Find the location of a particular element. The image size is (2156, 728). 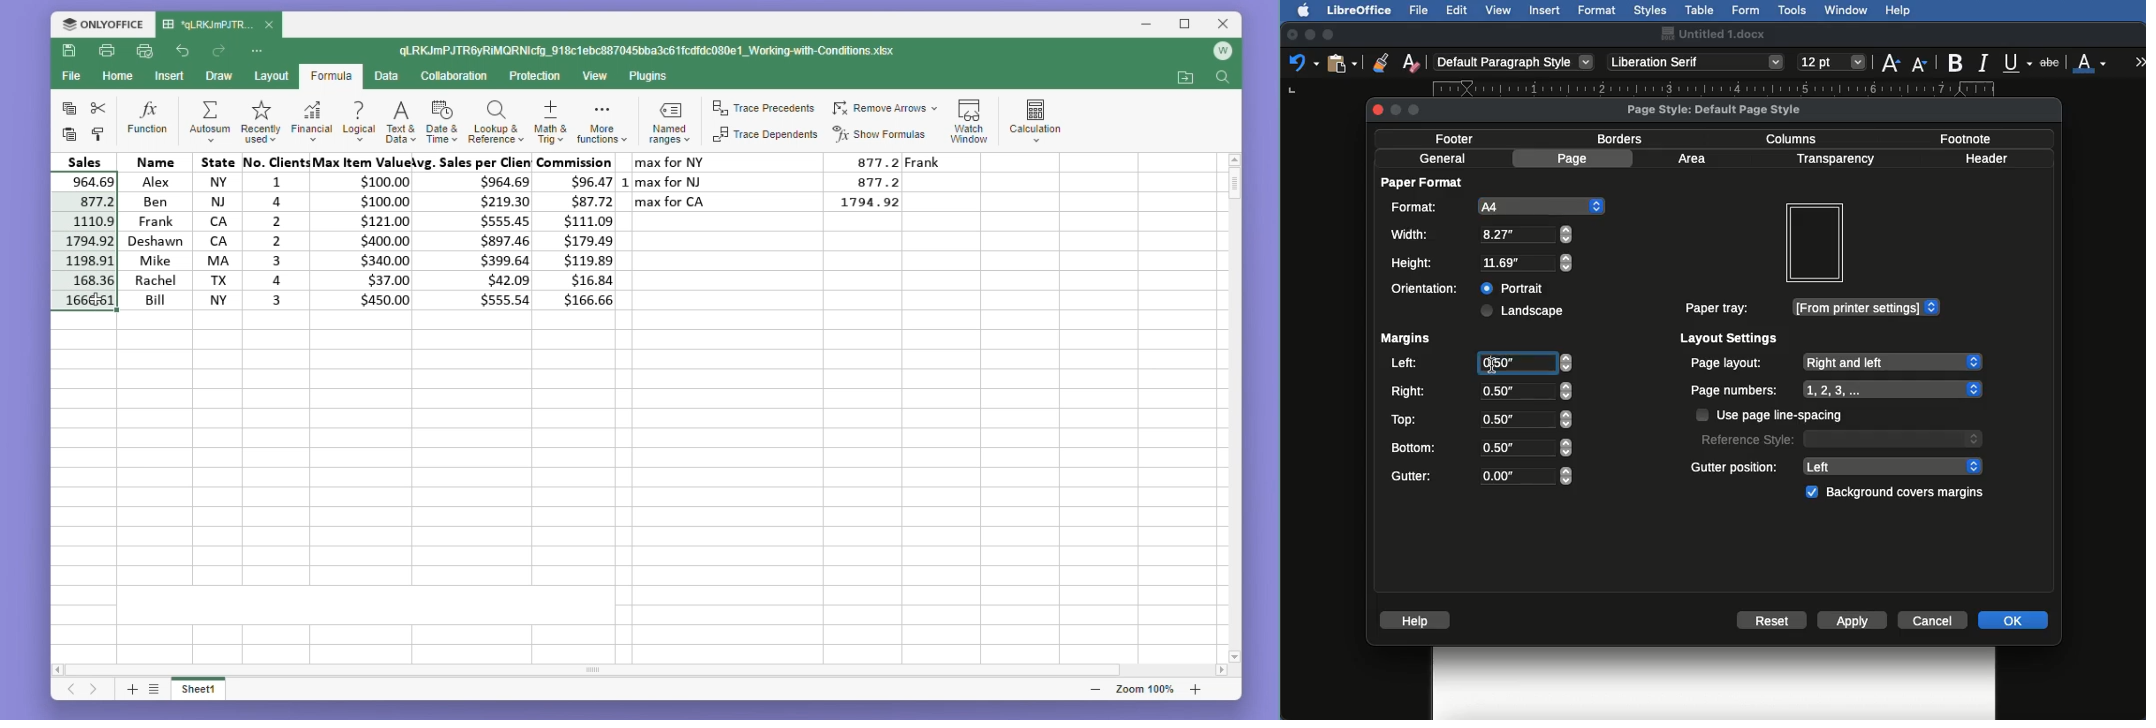

Height is located at coordinates (1483, 264).